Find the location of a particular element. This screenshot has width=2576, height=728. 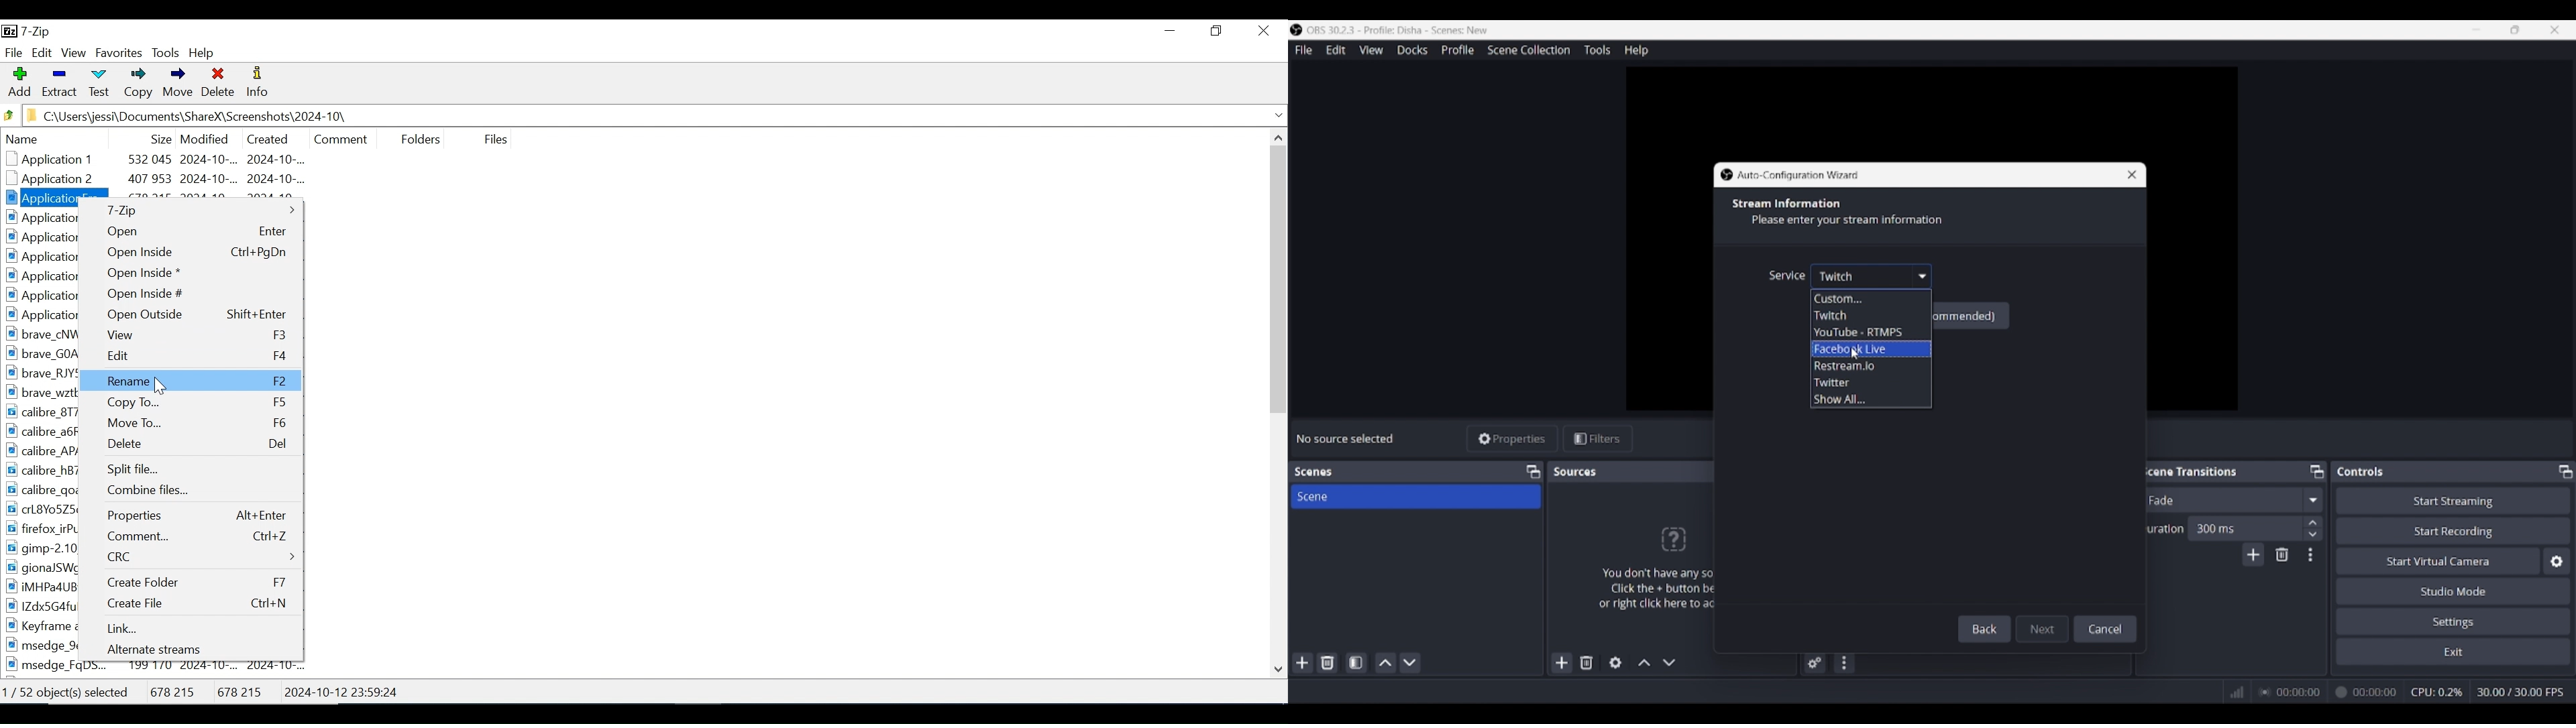

Edit menu is located at coordinates (1335, 50).